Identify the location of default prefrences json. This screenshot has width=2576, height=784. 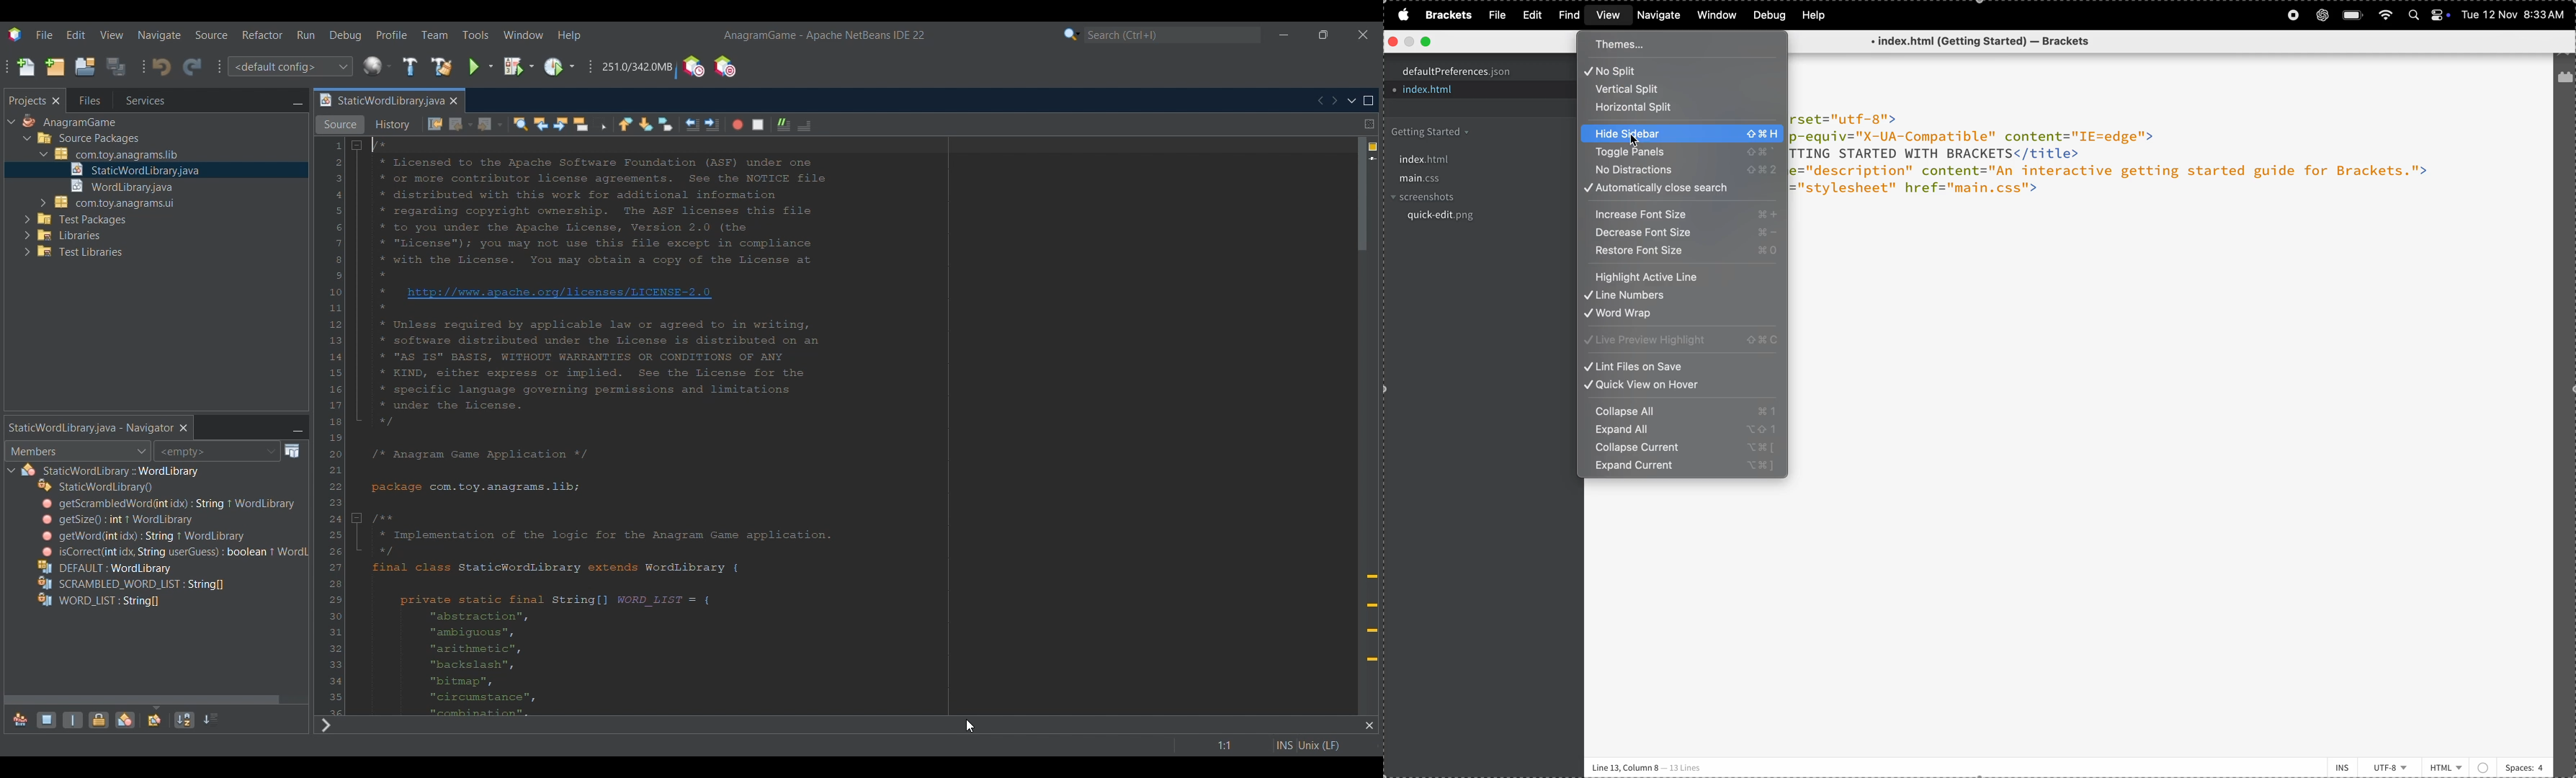
(1470, 72).